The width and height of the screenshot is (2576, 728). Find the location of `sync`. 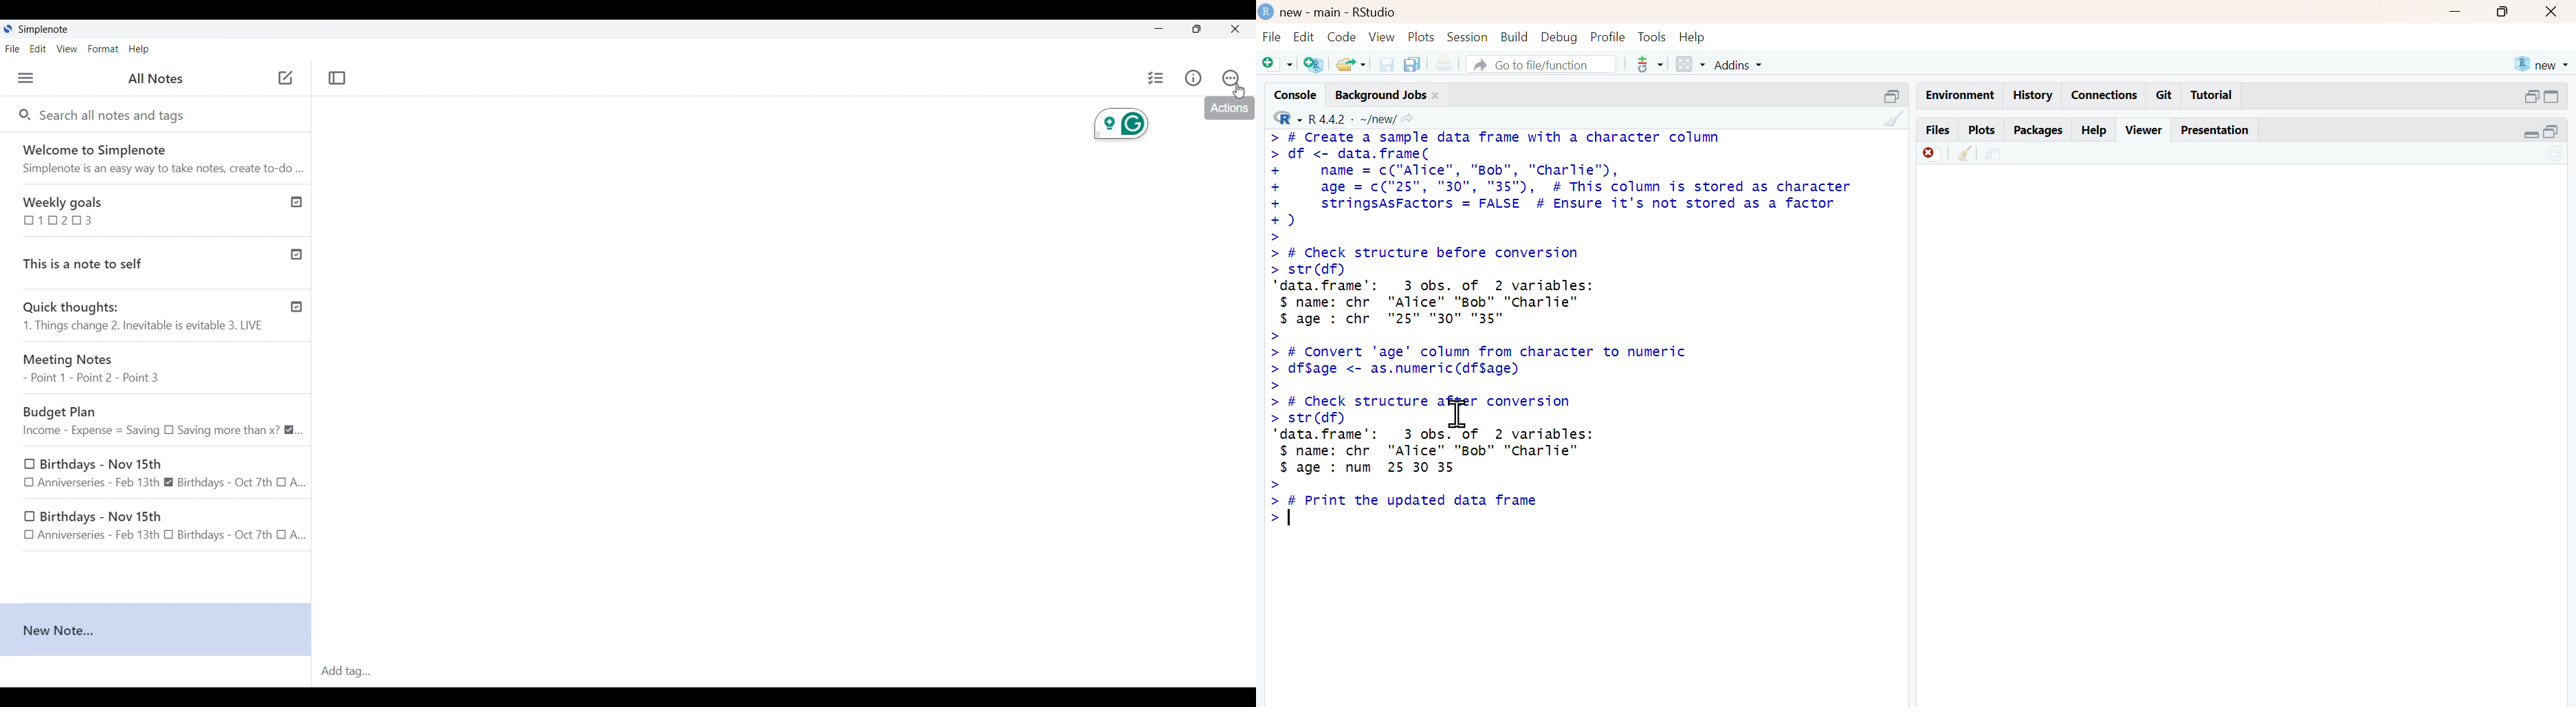

sync is located at coordinates (2557, 155).